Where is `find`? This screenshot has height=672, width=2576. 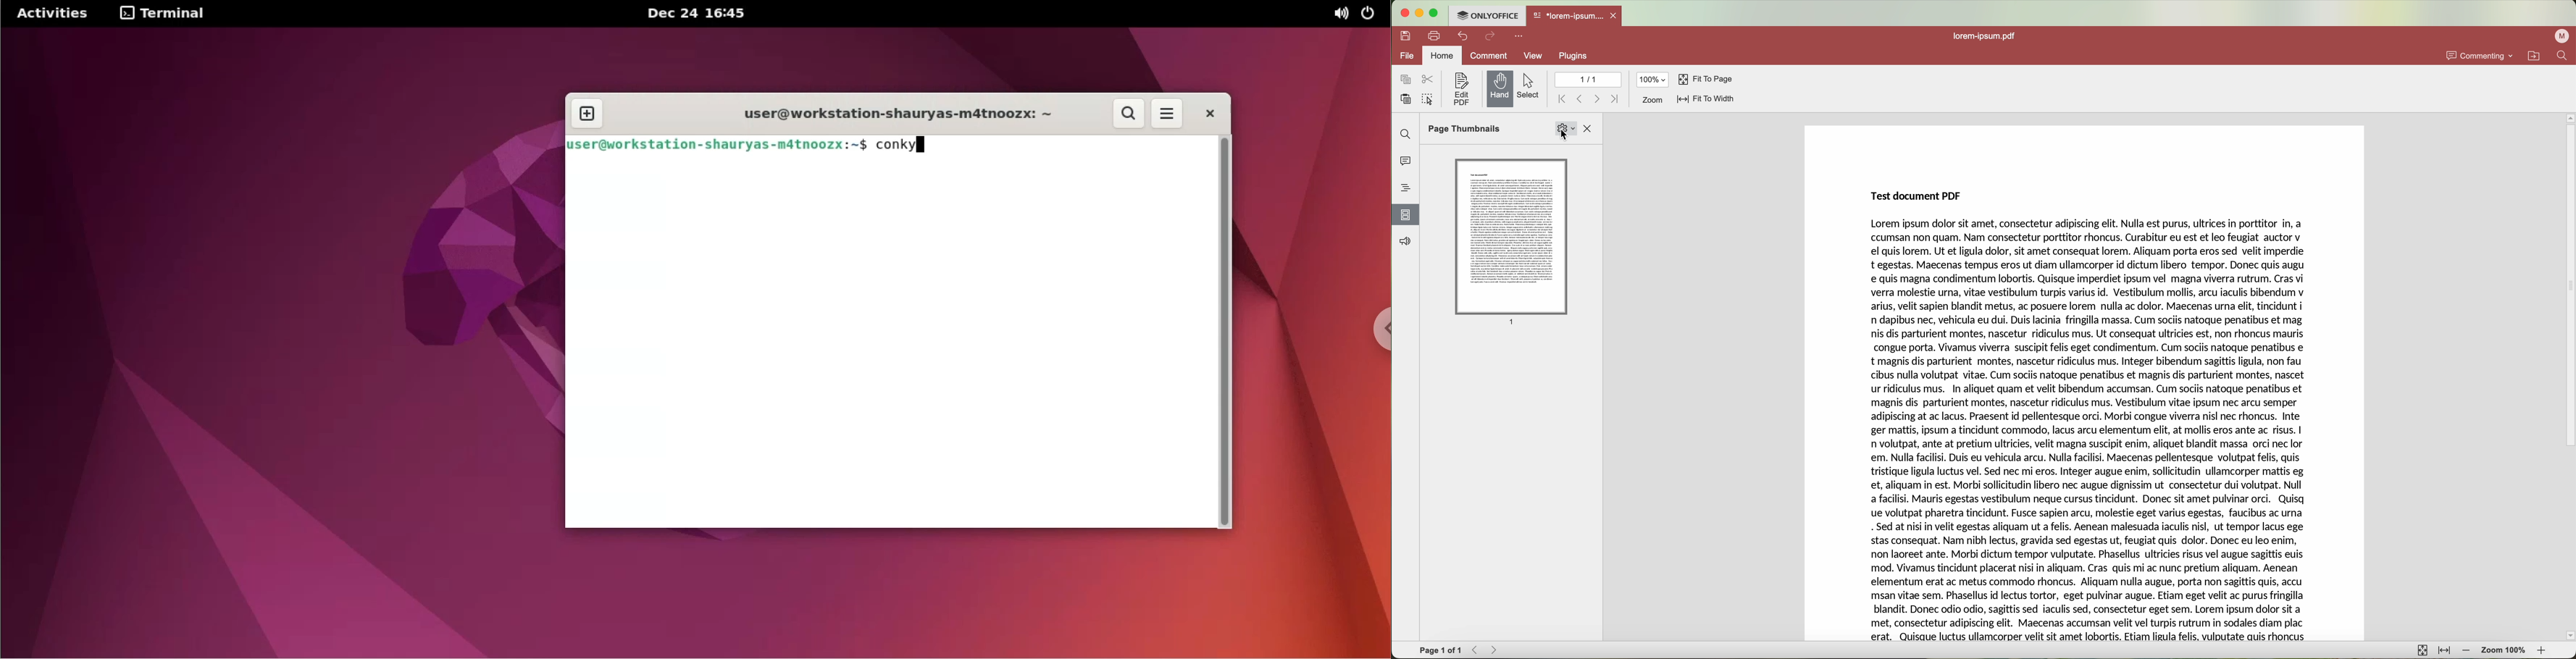 find is located at coordinates (1404, 134).